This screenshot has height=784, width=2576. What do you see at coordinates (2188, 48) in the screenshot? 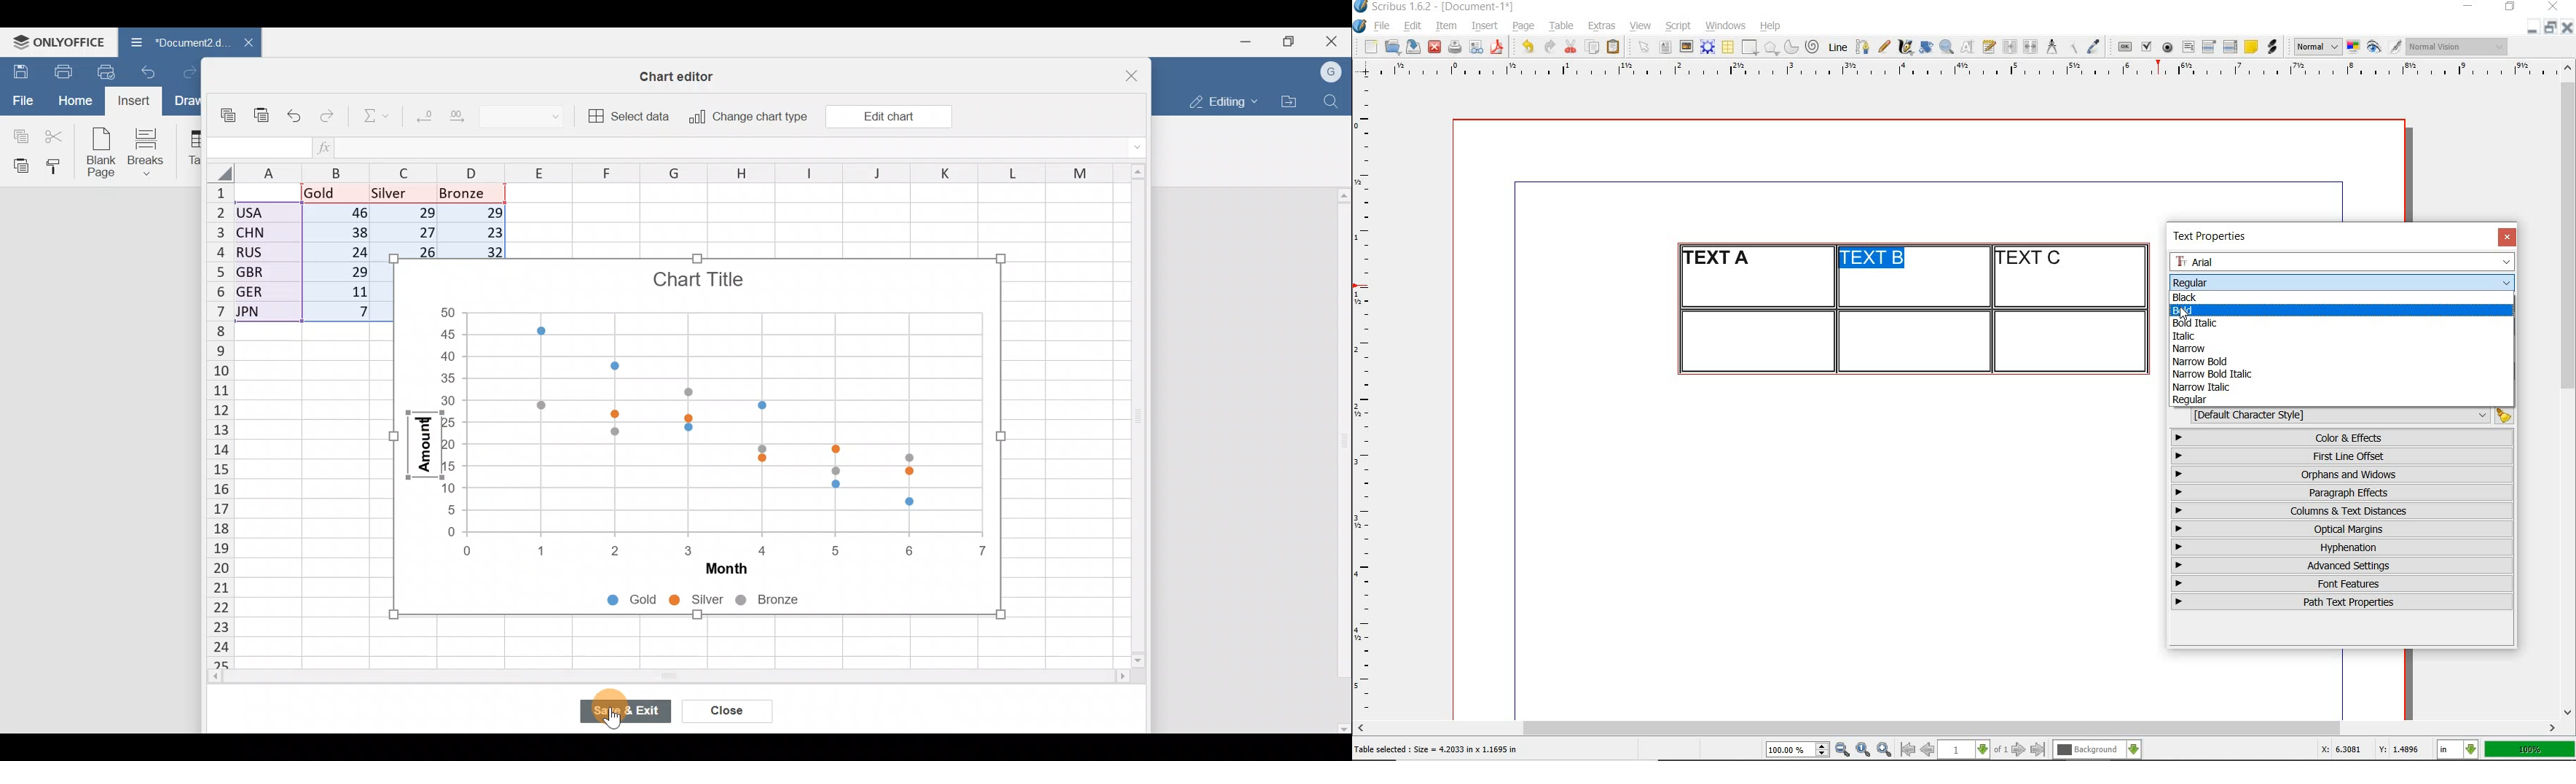
I see `pdf text field` at bounding box center [2188, 48].